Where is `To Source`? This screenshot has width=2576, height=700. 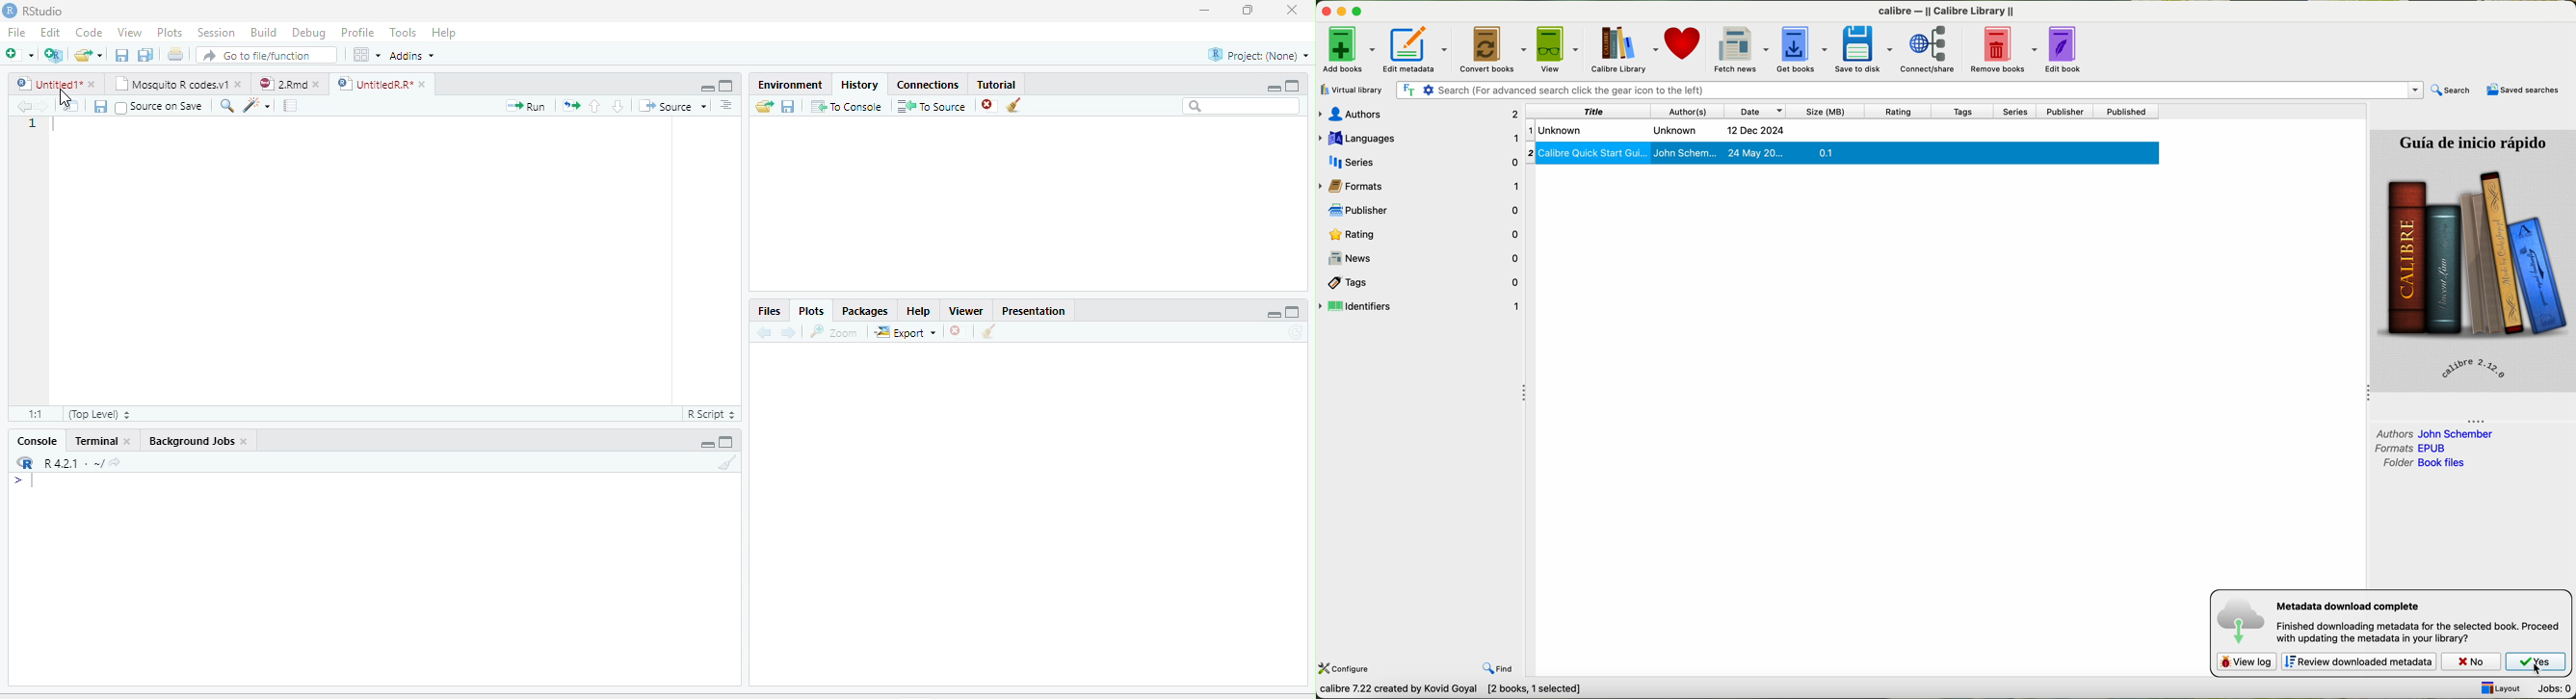 To Source is located at coordinates (931, 106).